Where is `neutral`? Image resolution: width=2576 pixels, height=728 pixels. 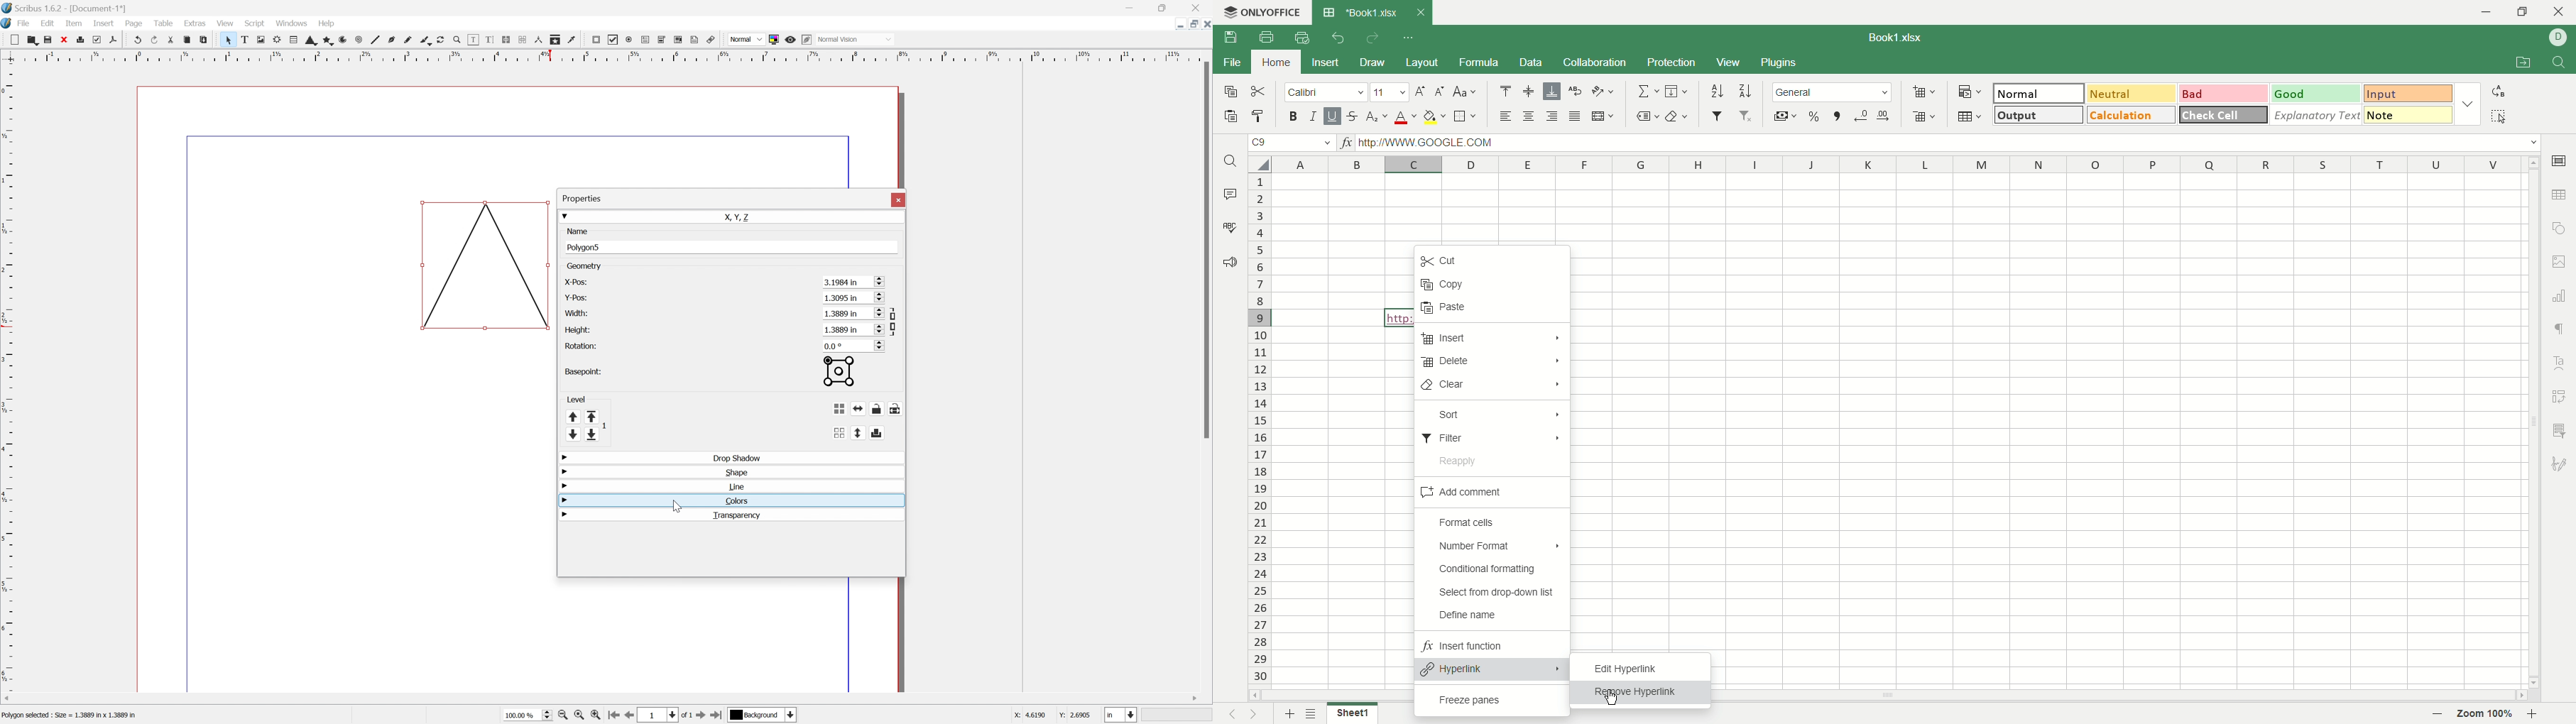 neutral is located at coordinates (2129, 93).